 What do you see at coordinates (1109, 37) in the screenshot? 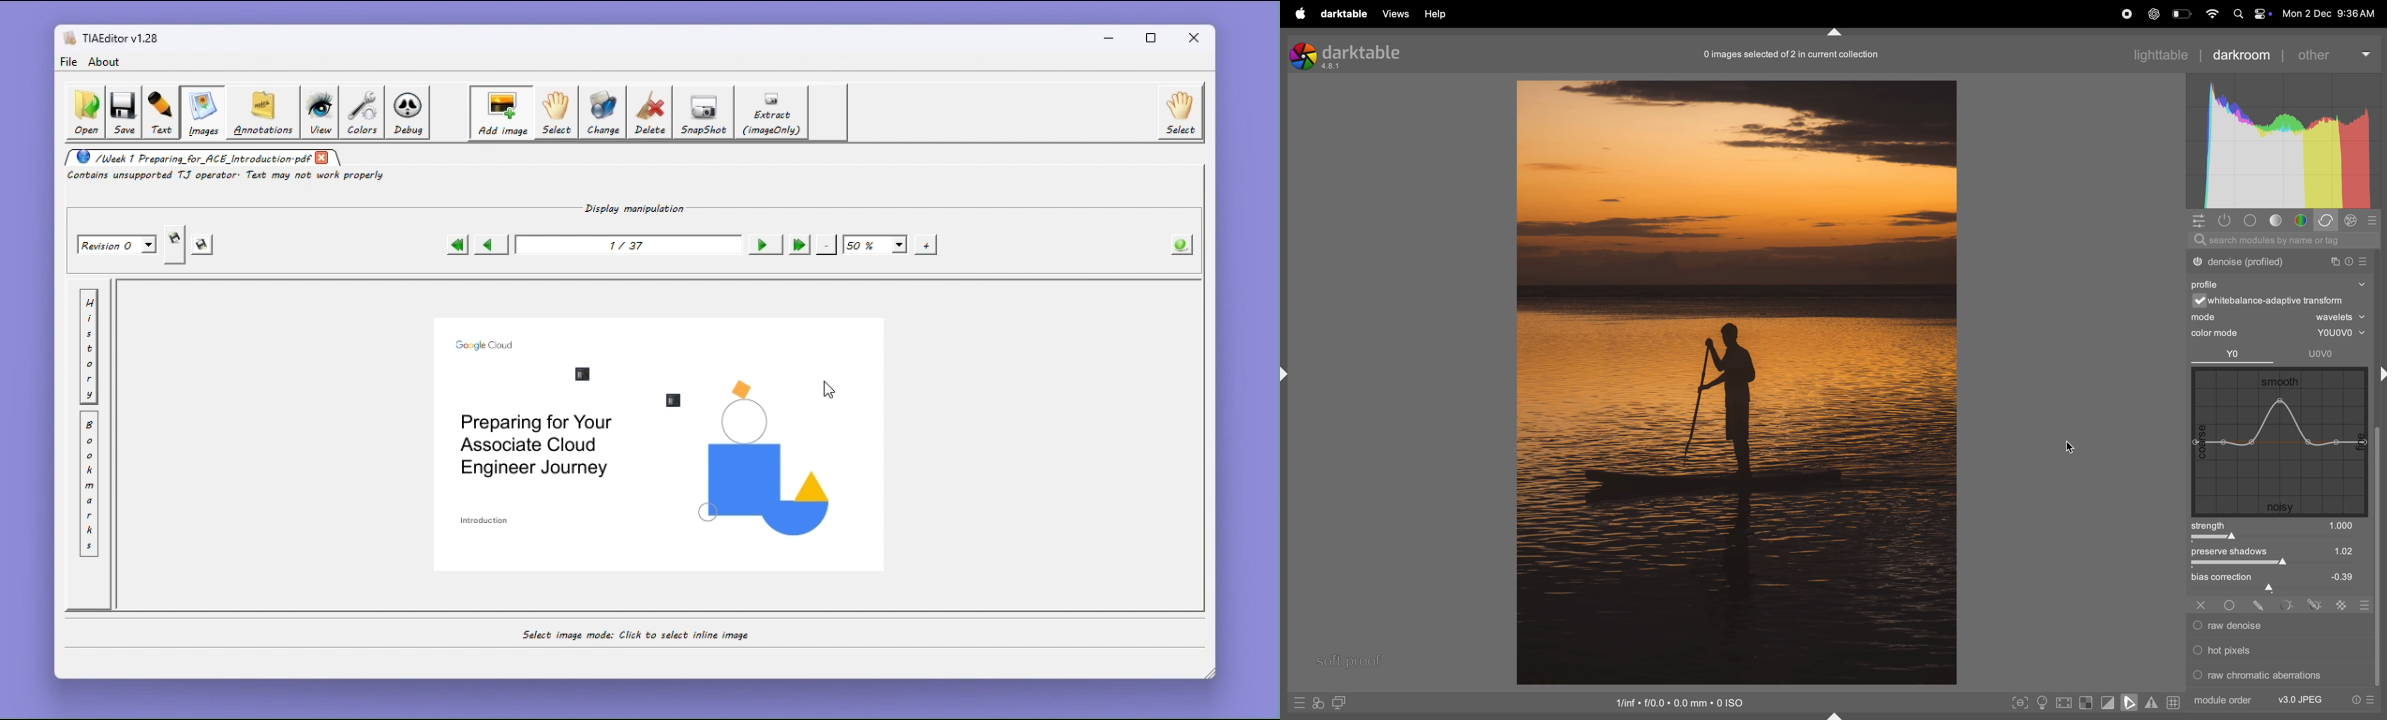
I see `minimize ` at bounding box center [1109, 37].